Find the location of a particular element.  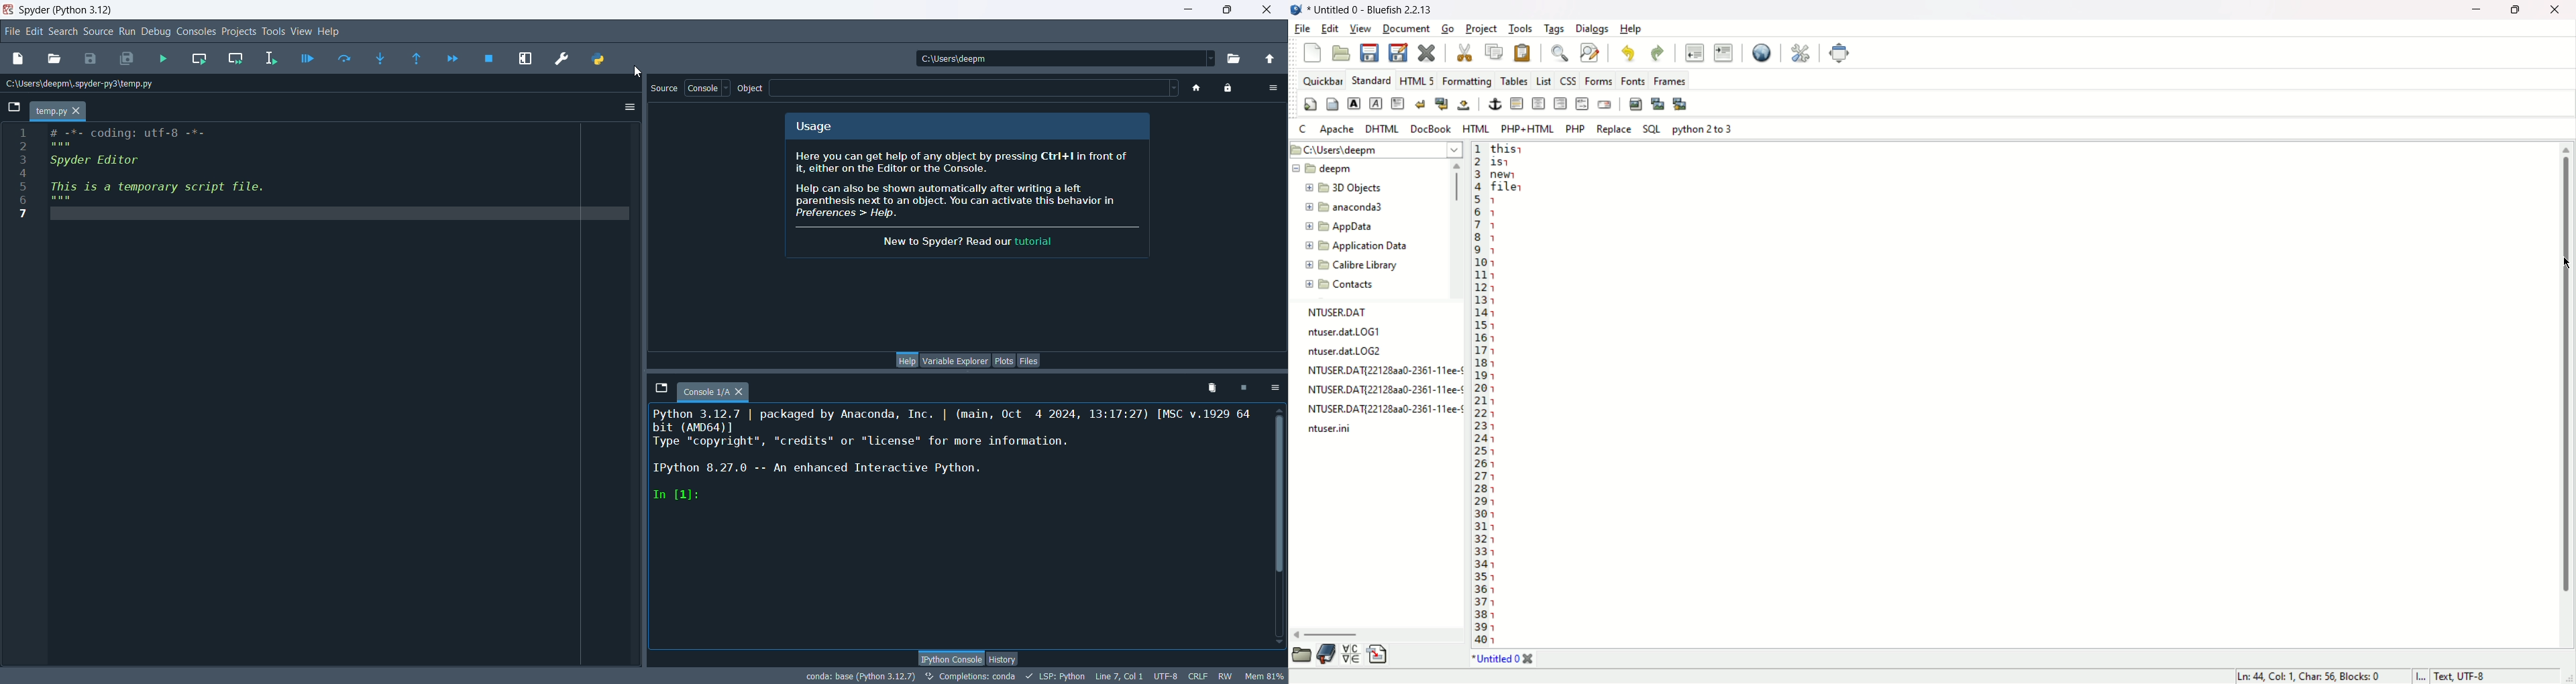

tutorial link is located at coordinates (1035, 242).